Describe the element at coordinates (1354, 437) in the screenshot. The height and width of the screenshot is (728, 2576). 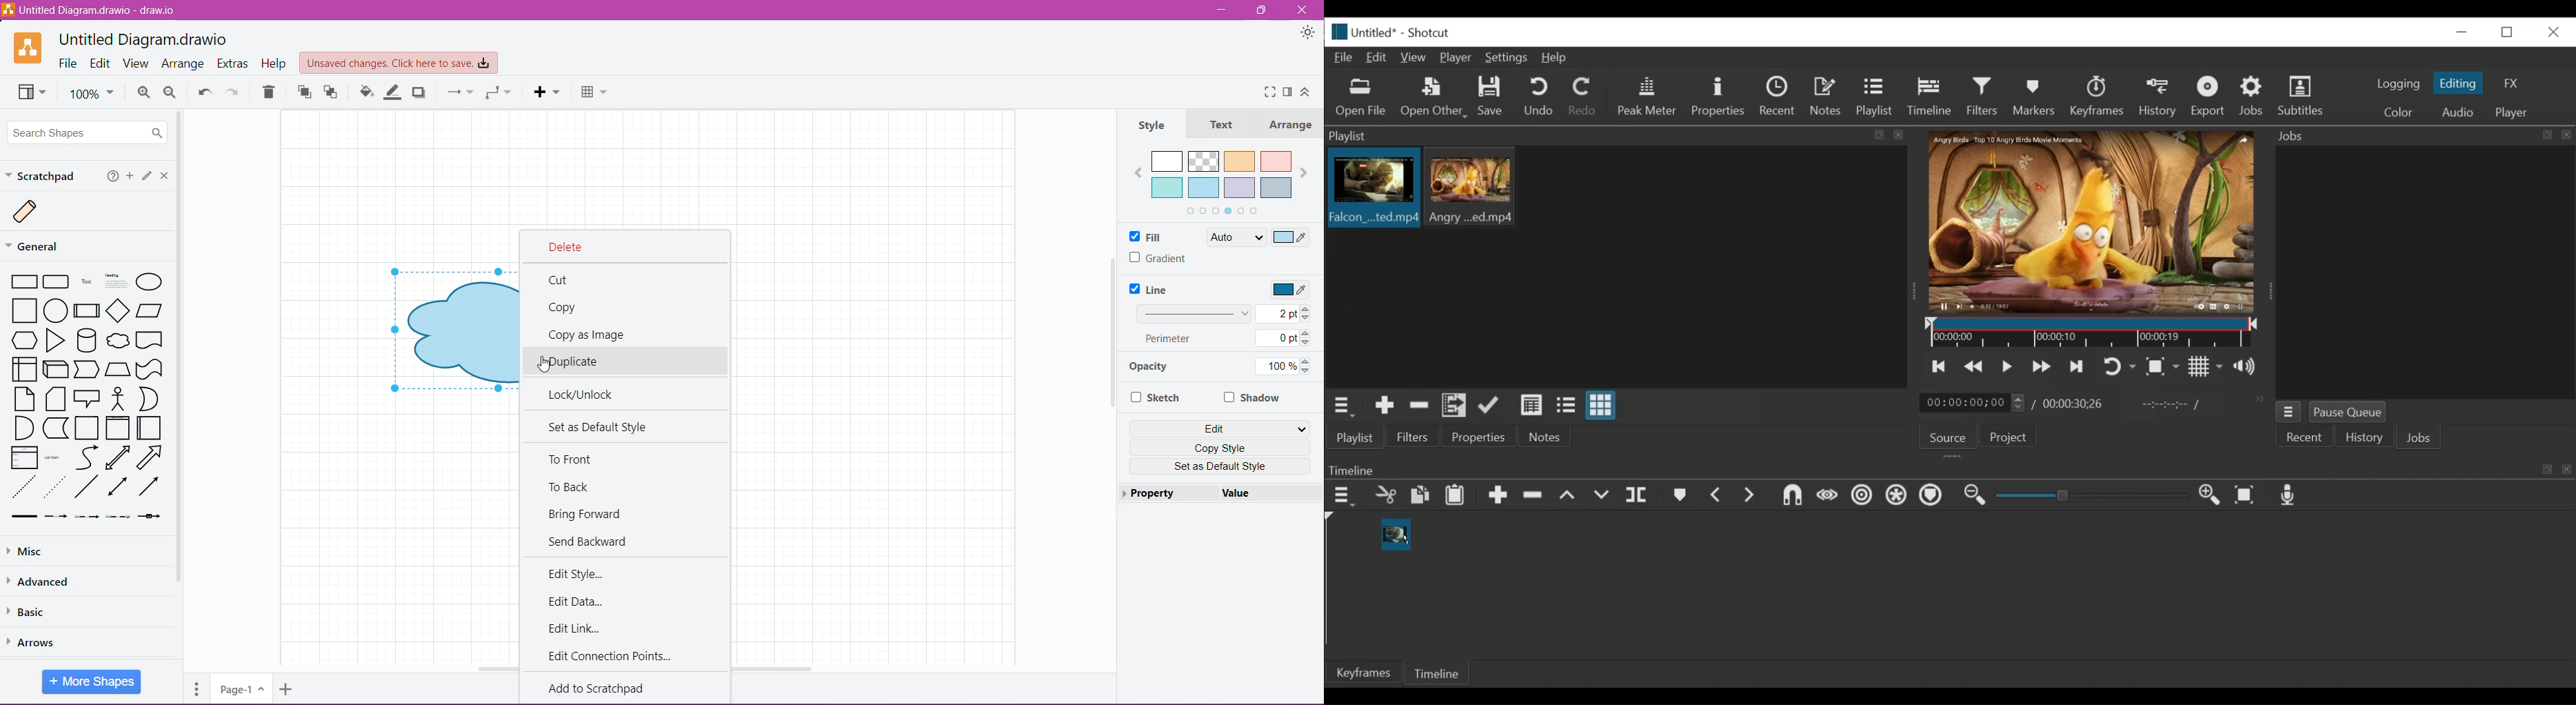
I see `playlist` at that location.